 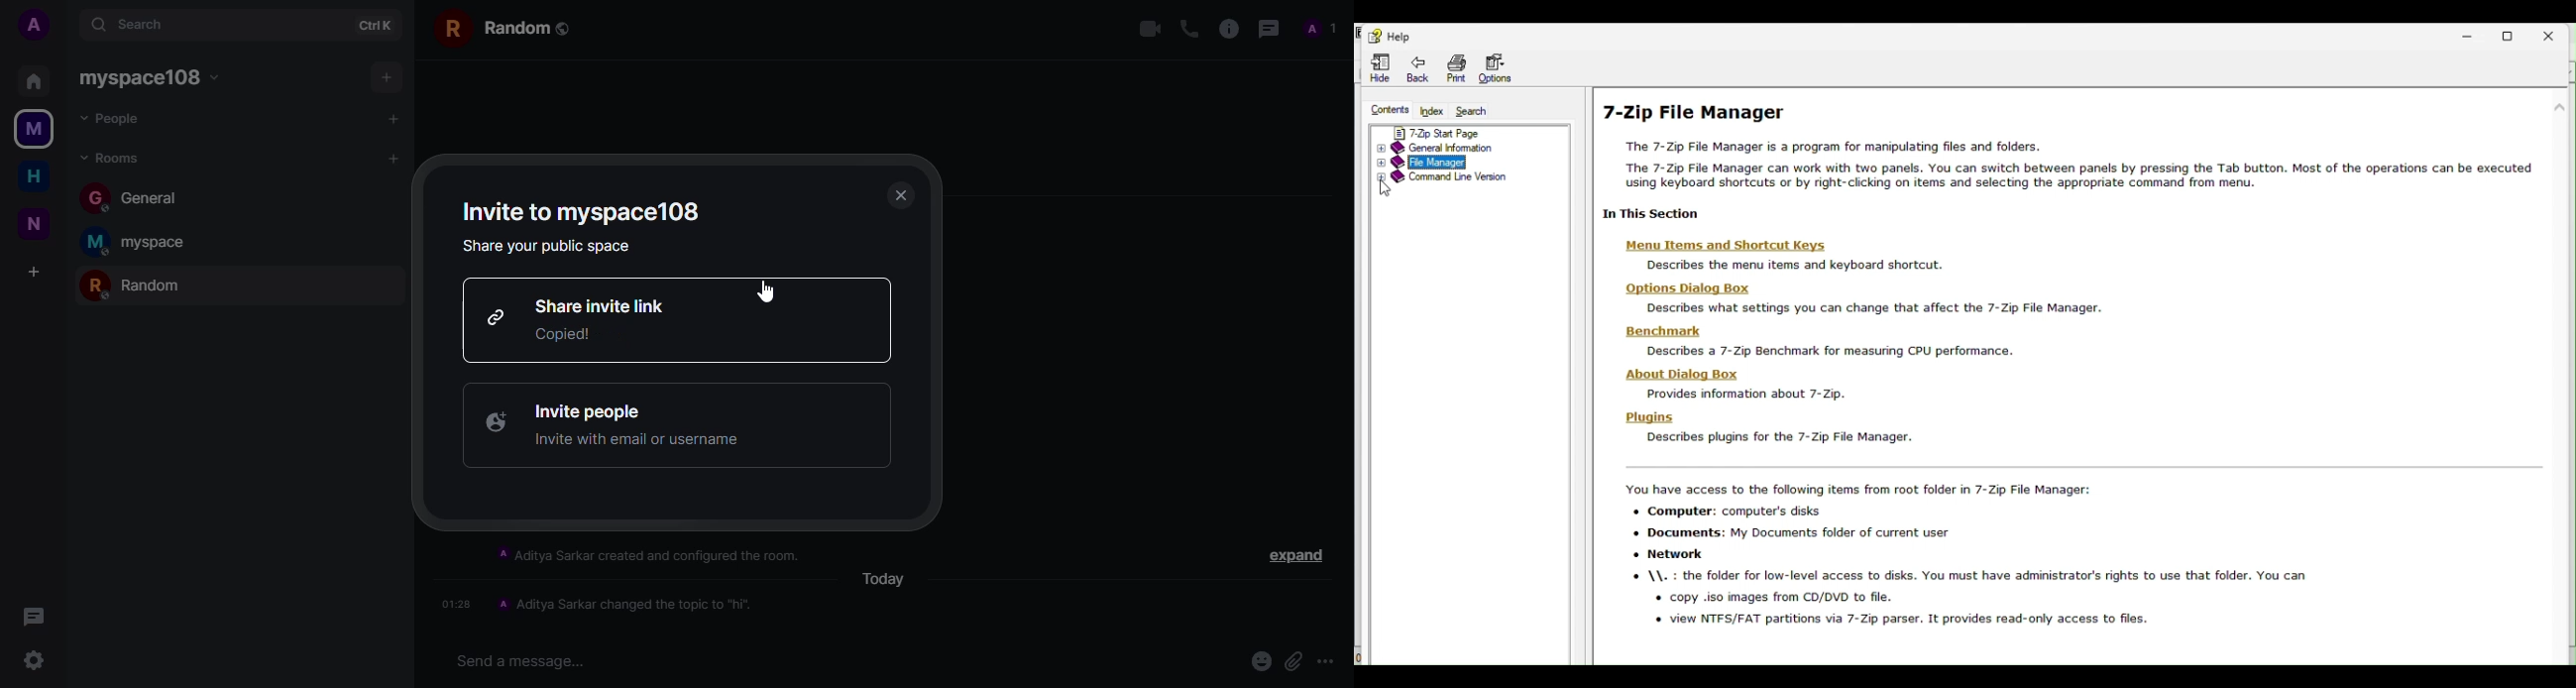 I want to click on today, so click(x=885, y=579).